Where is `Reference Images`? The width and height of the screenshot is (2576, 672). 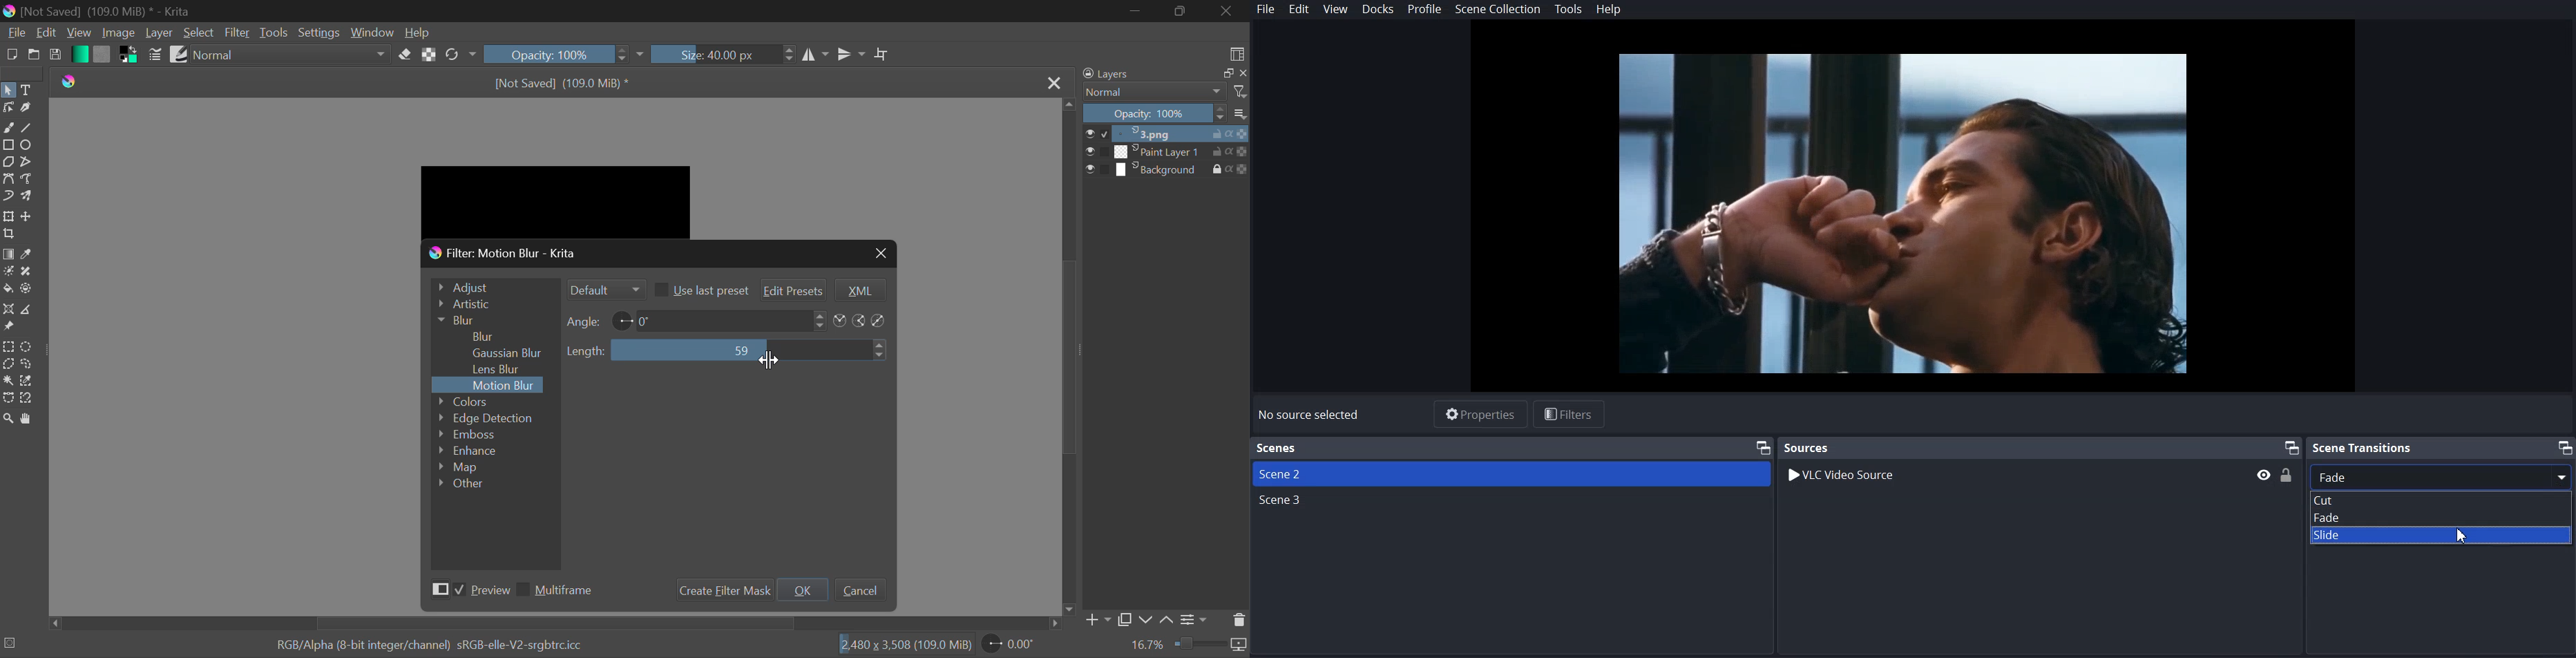
Reference Images is located at coordinates (8, 328).